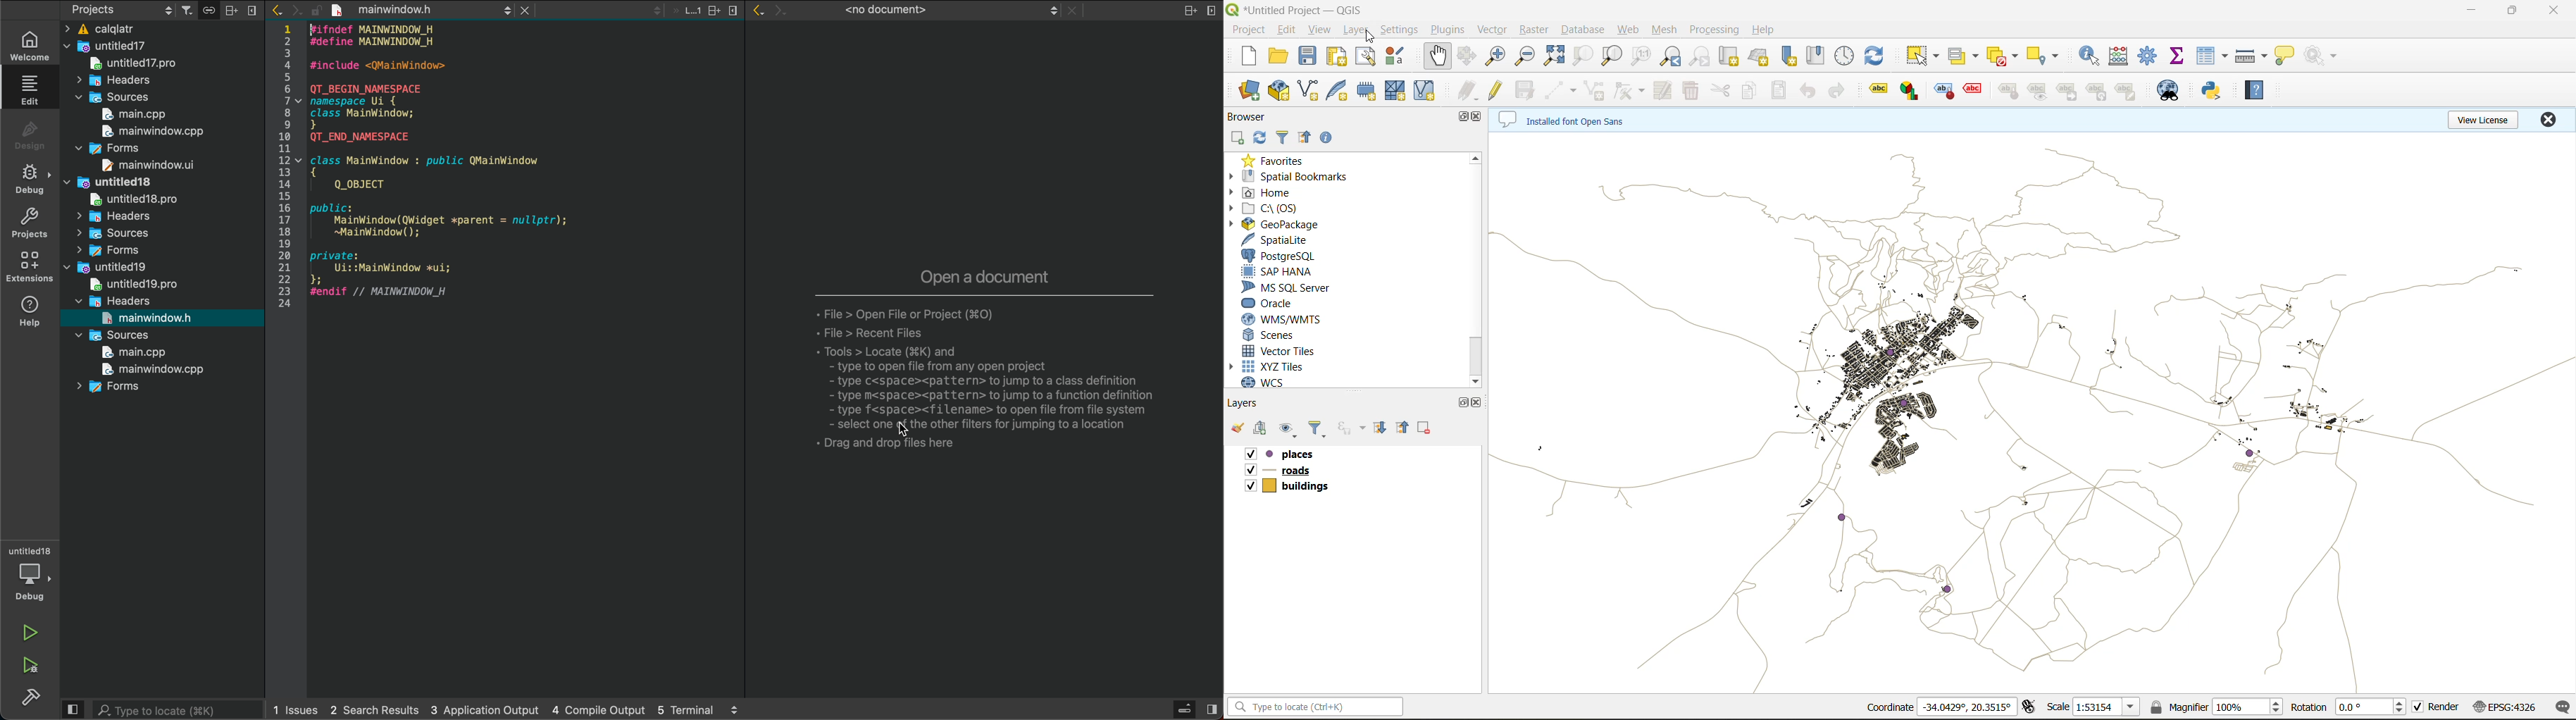  What do you see at coordinates (190, 10) in the screenshot?
I see `filters` at bounding box center [190, 10].